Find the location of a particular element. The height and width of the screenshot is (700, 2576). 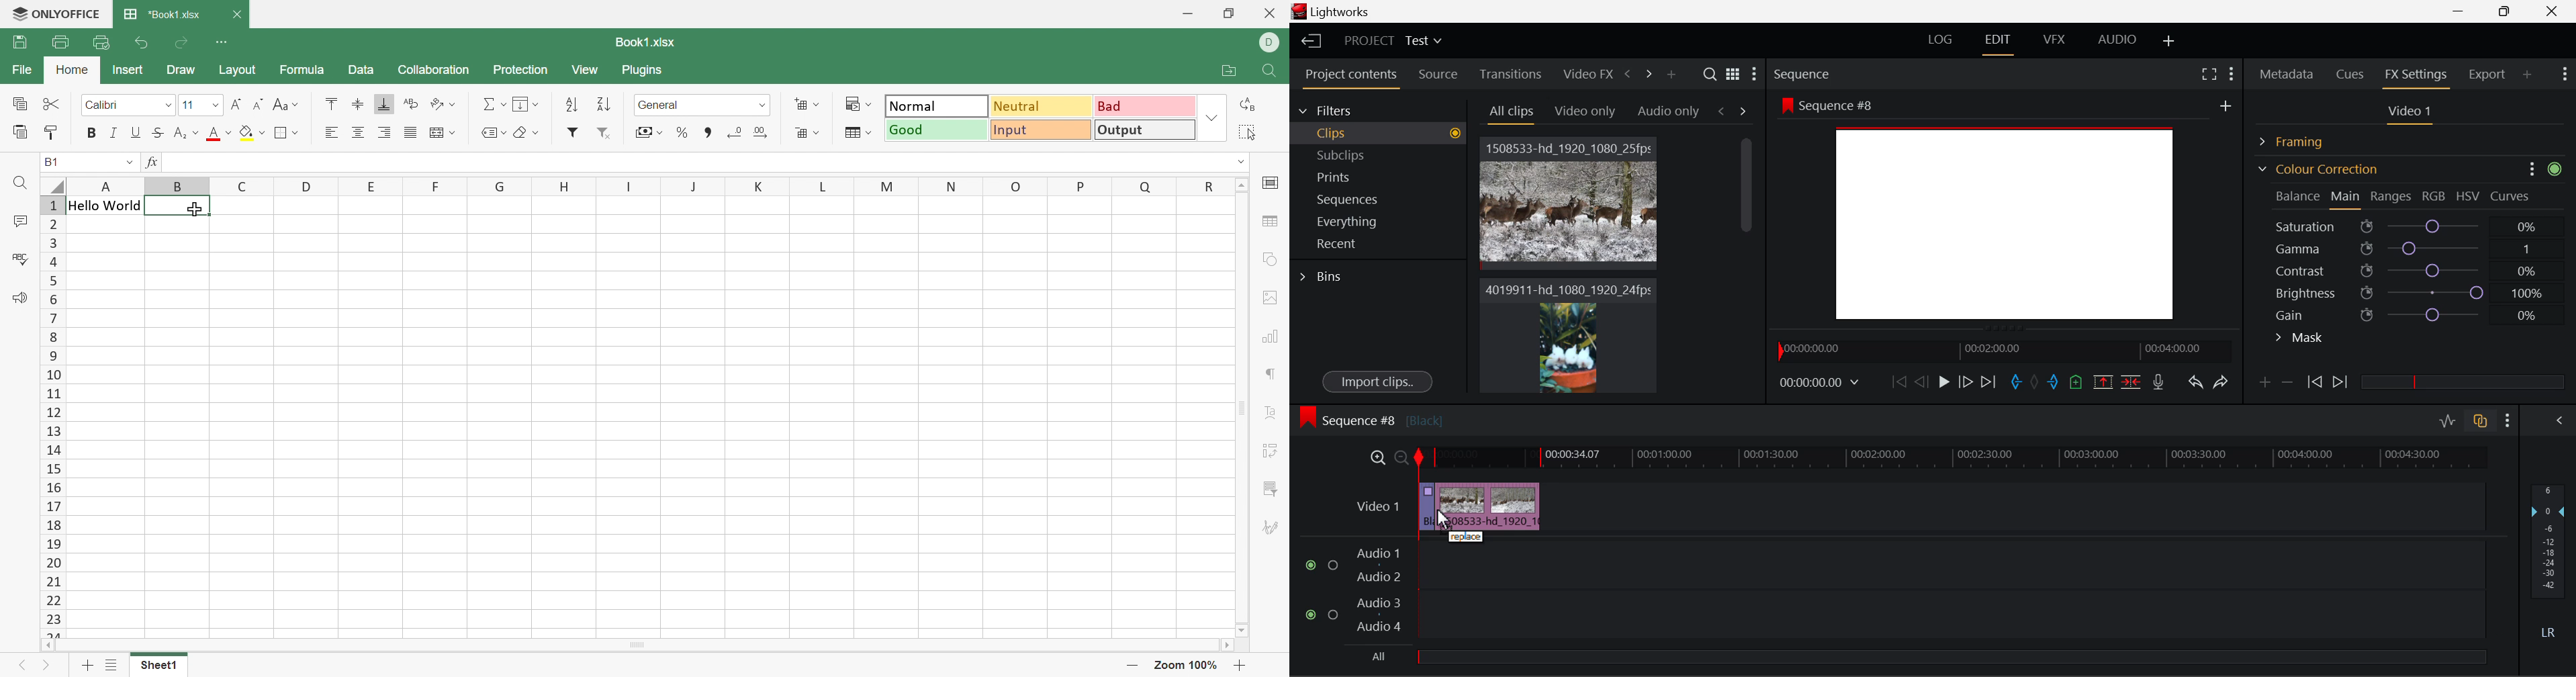

Decibel Gain is located at coordinates (2547, 564).